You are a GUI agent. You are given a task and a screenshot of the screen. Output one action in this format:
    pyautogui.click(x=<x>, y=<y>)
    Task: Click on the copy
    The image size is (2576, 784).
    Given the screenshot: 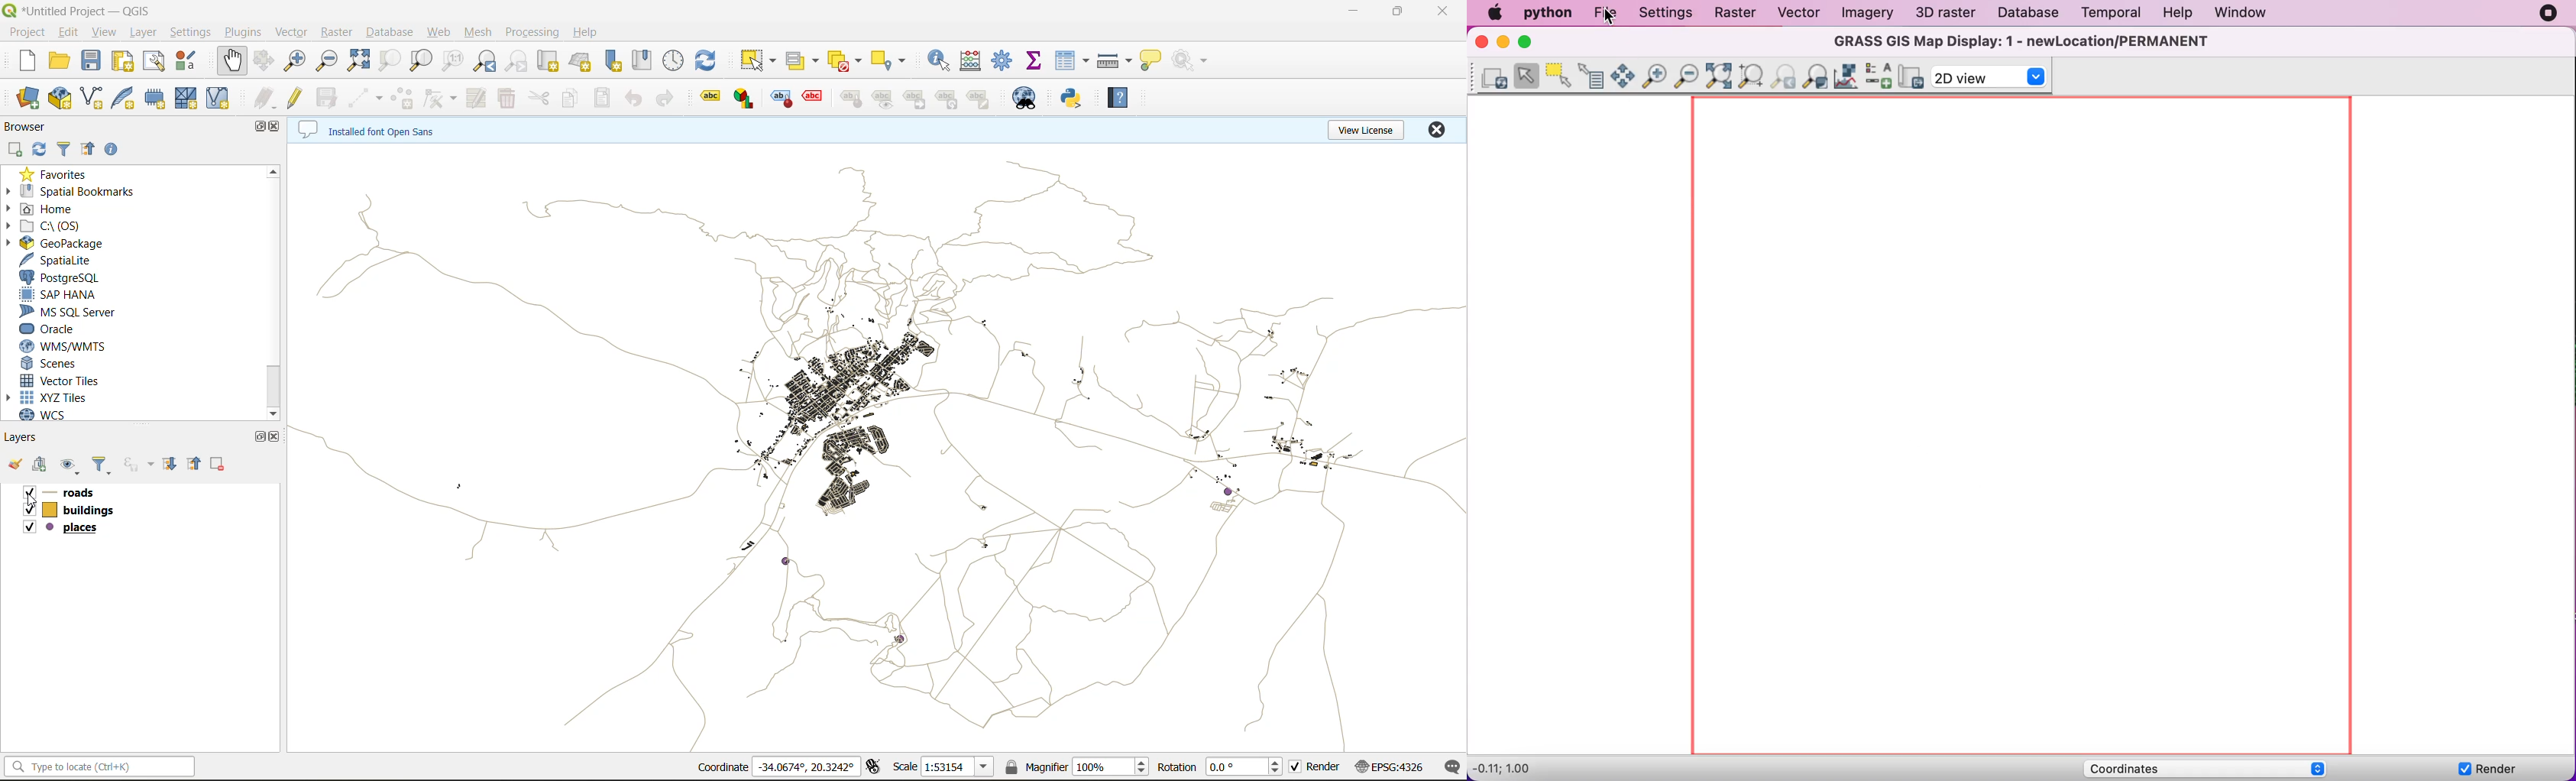 What is the action you would take?
    pyautogui.click(x=571, y=95)
    